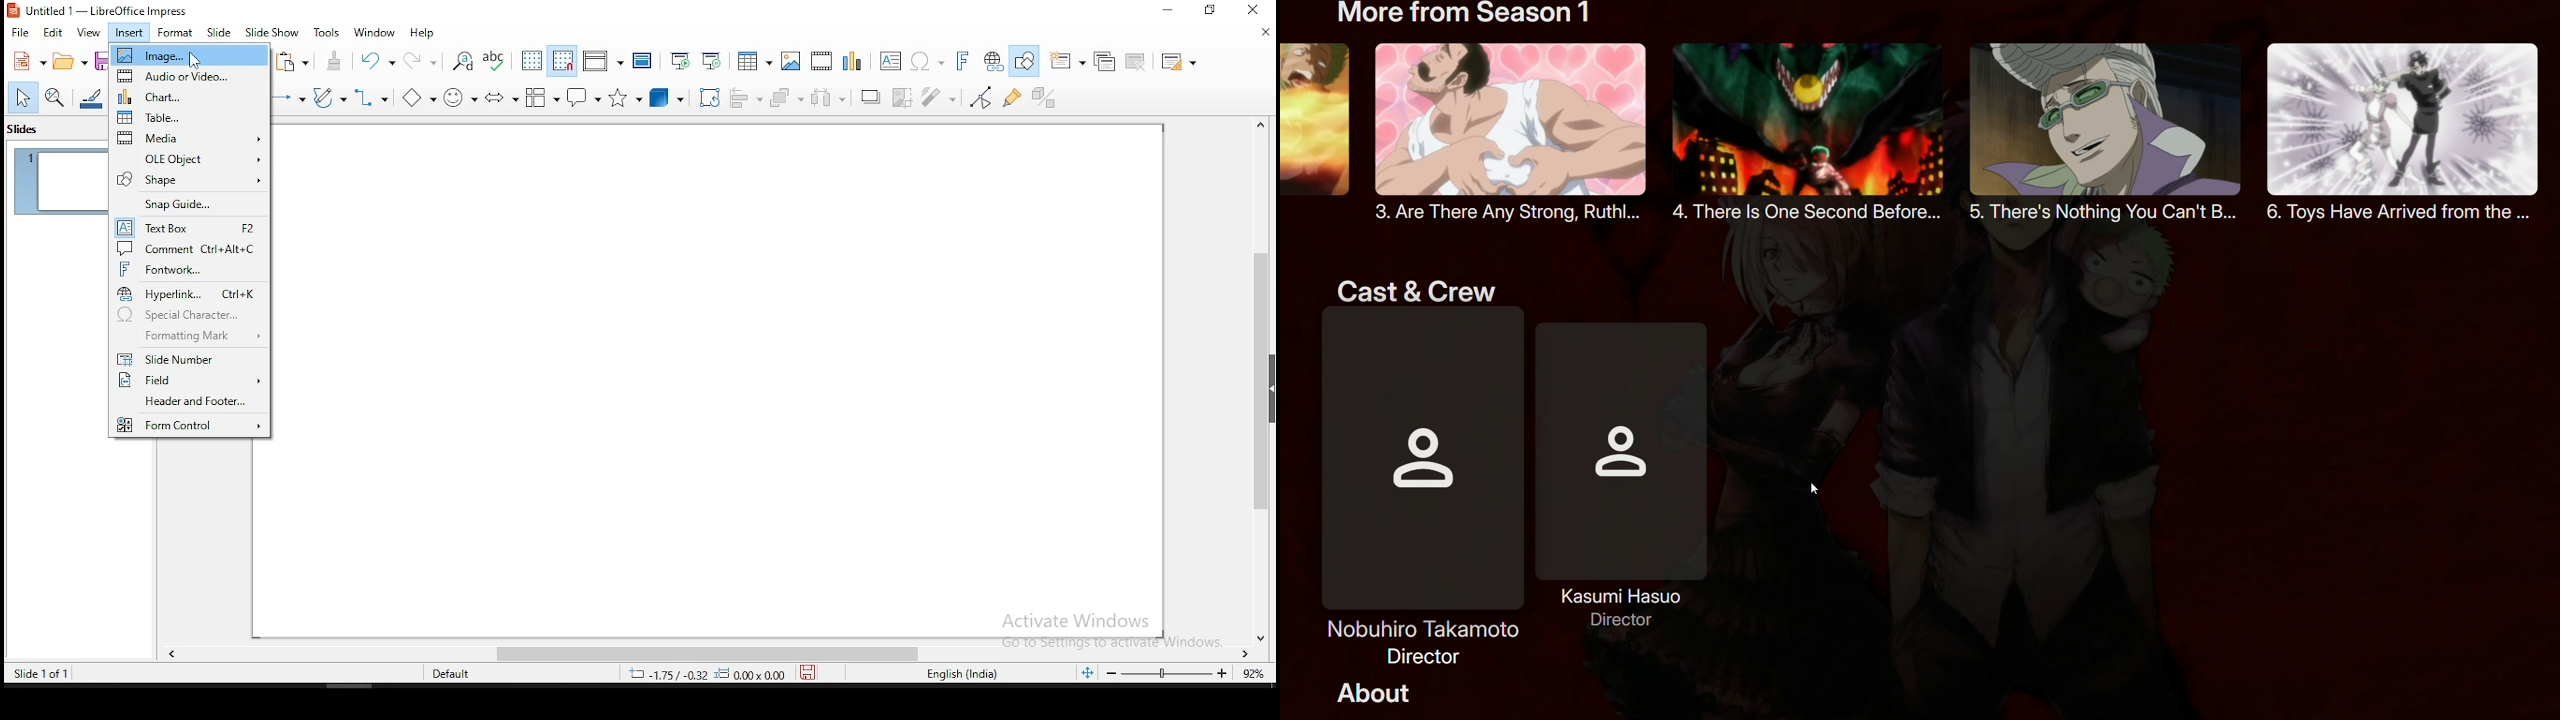 Image resolution: width=2576 pixels, height=728 pixels. Describe the element at coordinates (1247, 655) in the screenshot. I see `scroll right` at that location.